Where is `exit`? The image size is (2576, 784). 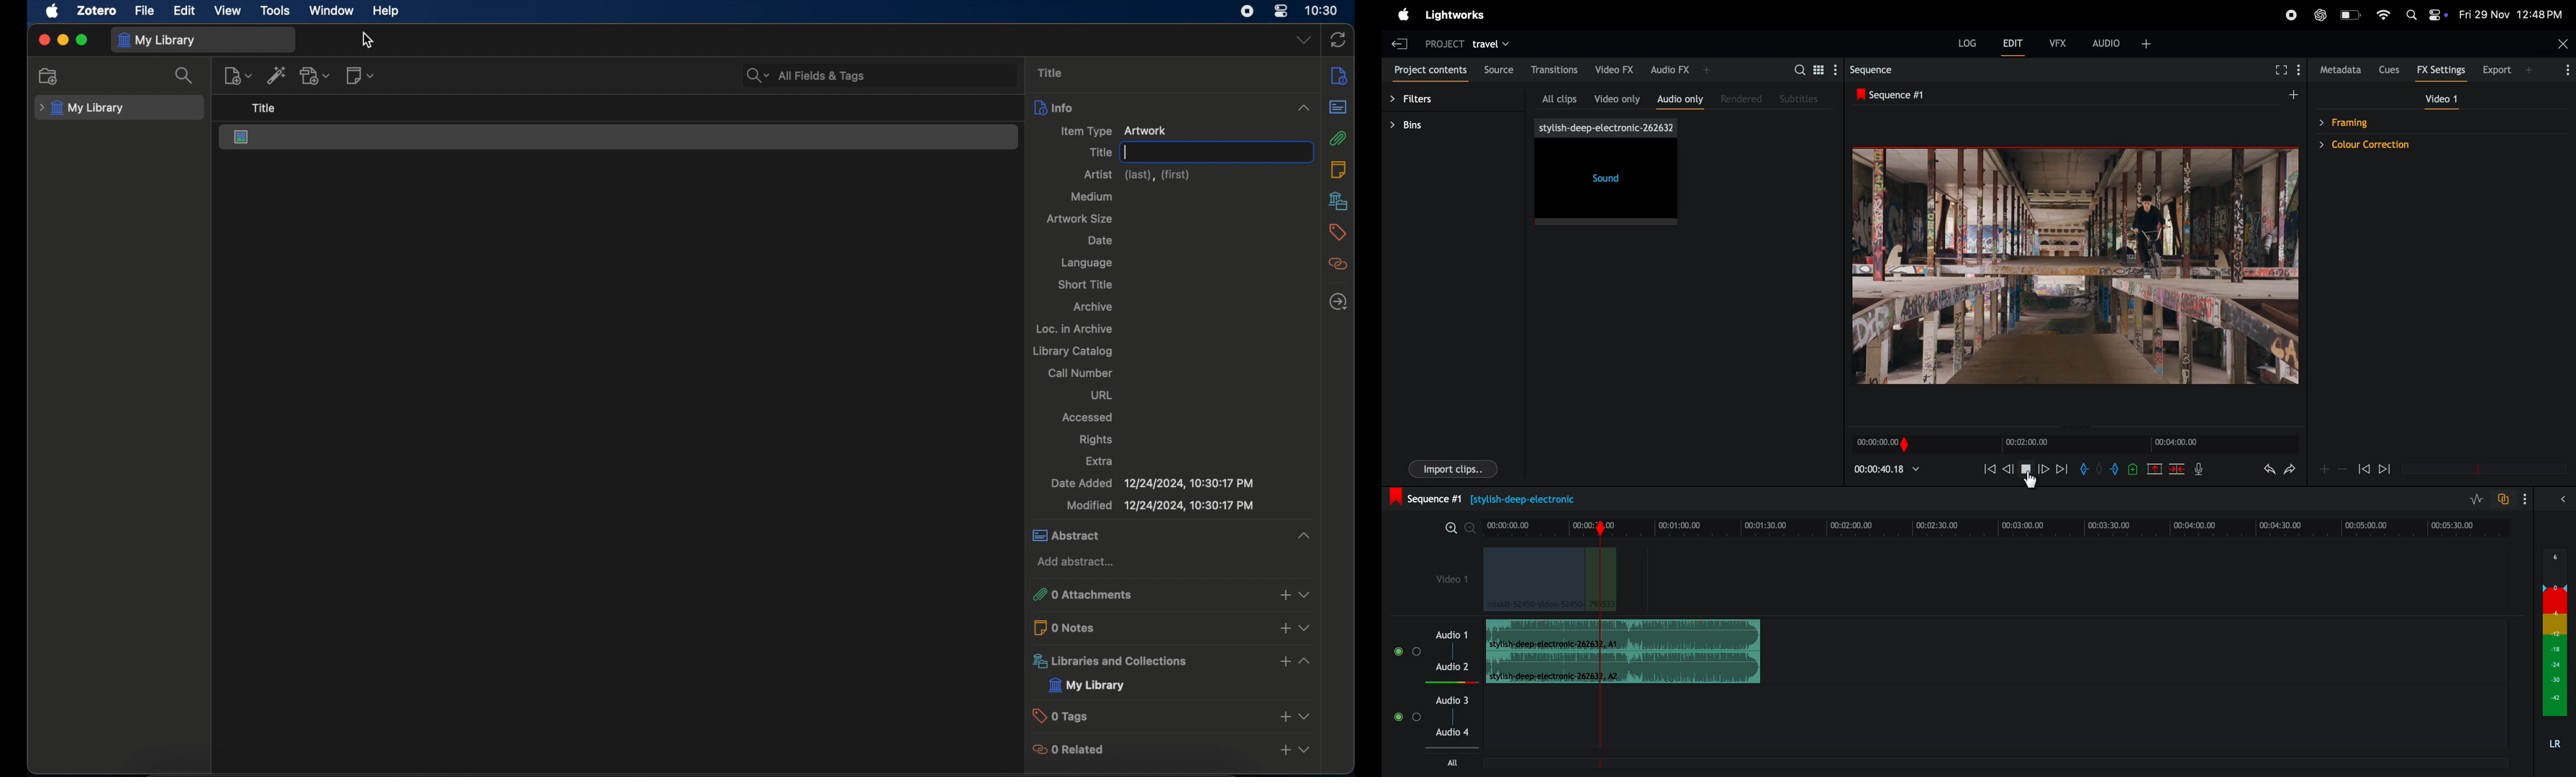 exit is located at coordinates (1400, 41).